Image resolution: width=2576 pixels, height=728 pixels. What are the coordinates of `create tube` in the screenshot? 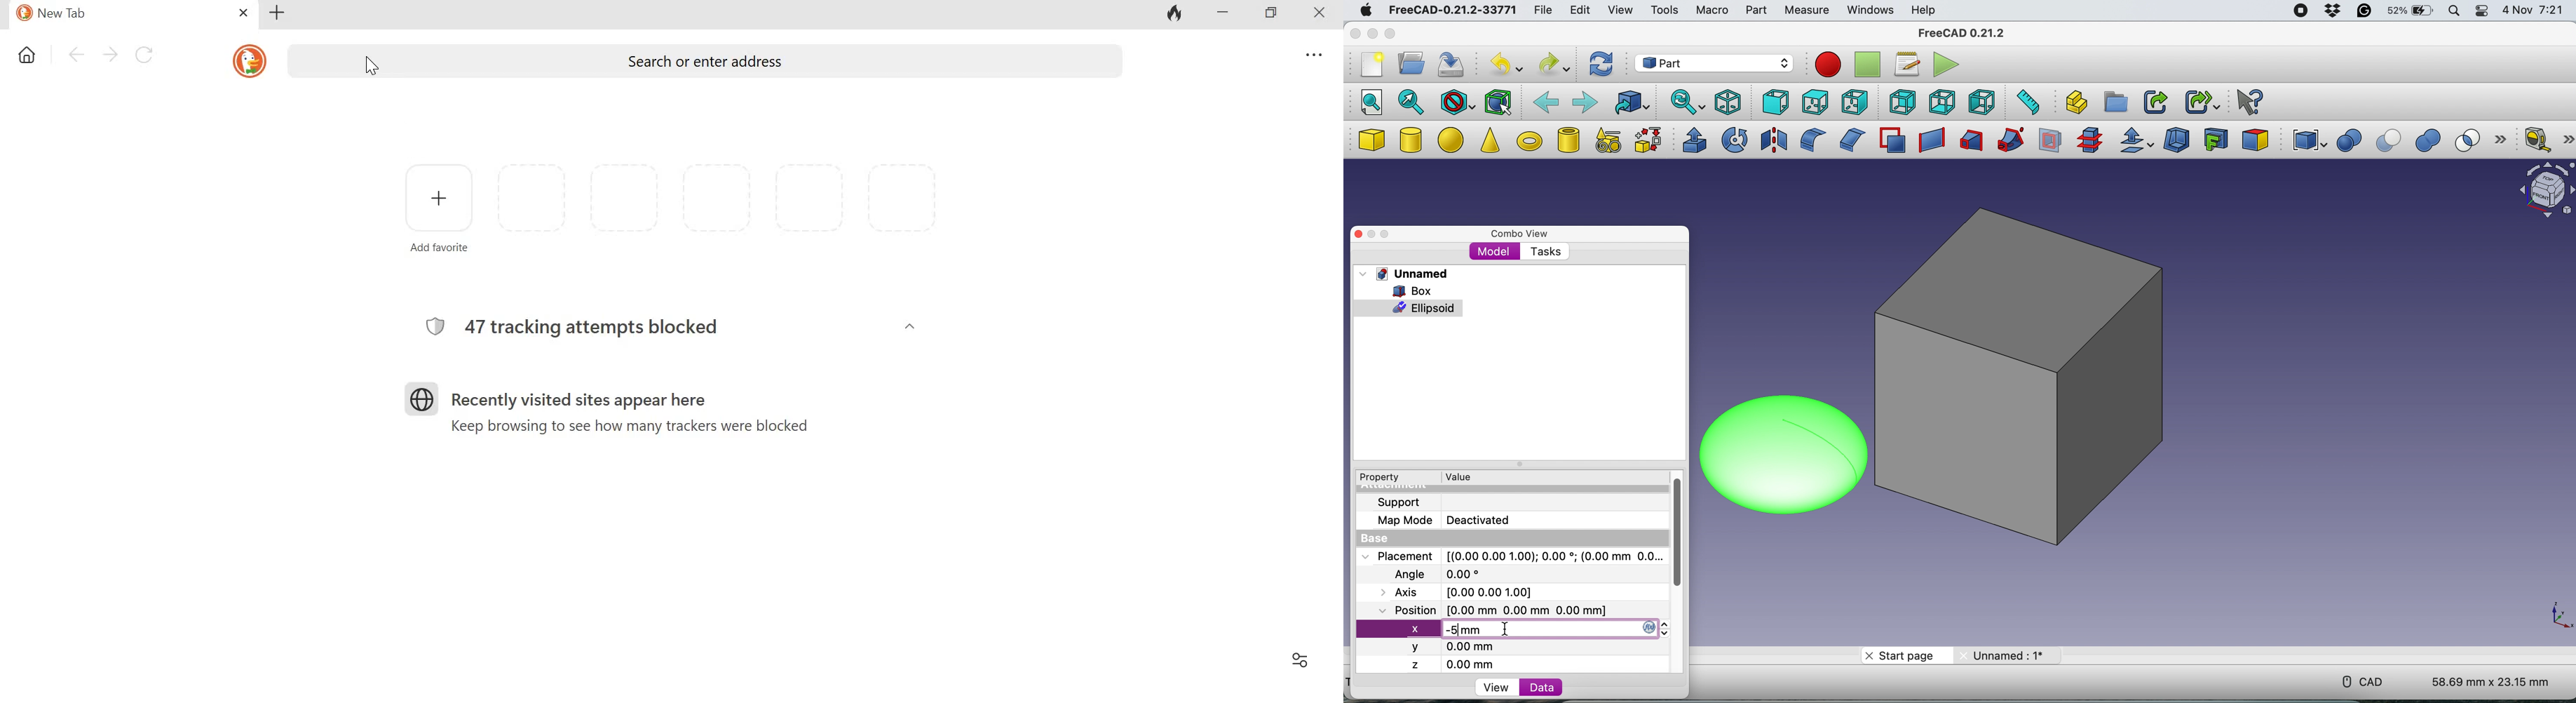 It's located at (1568, 139).